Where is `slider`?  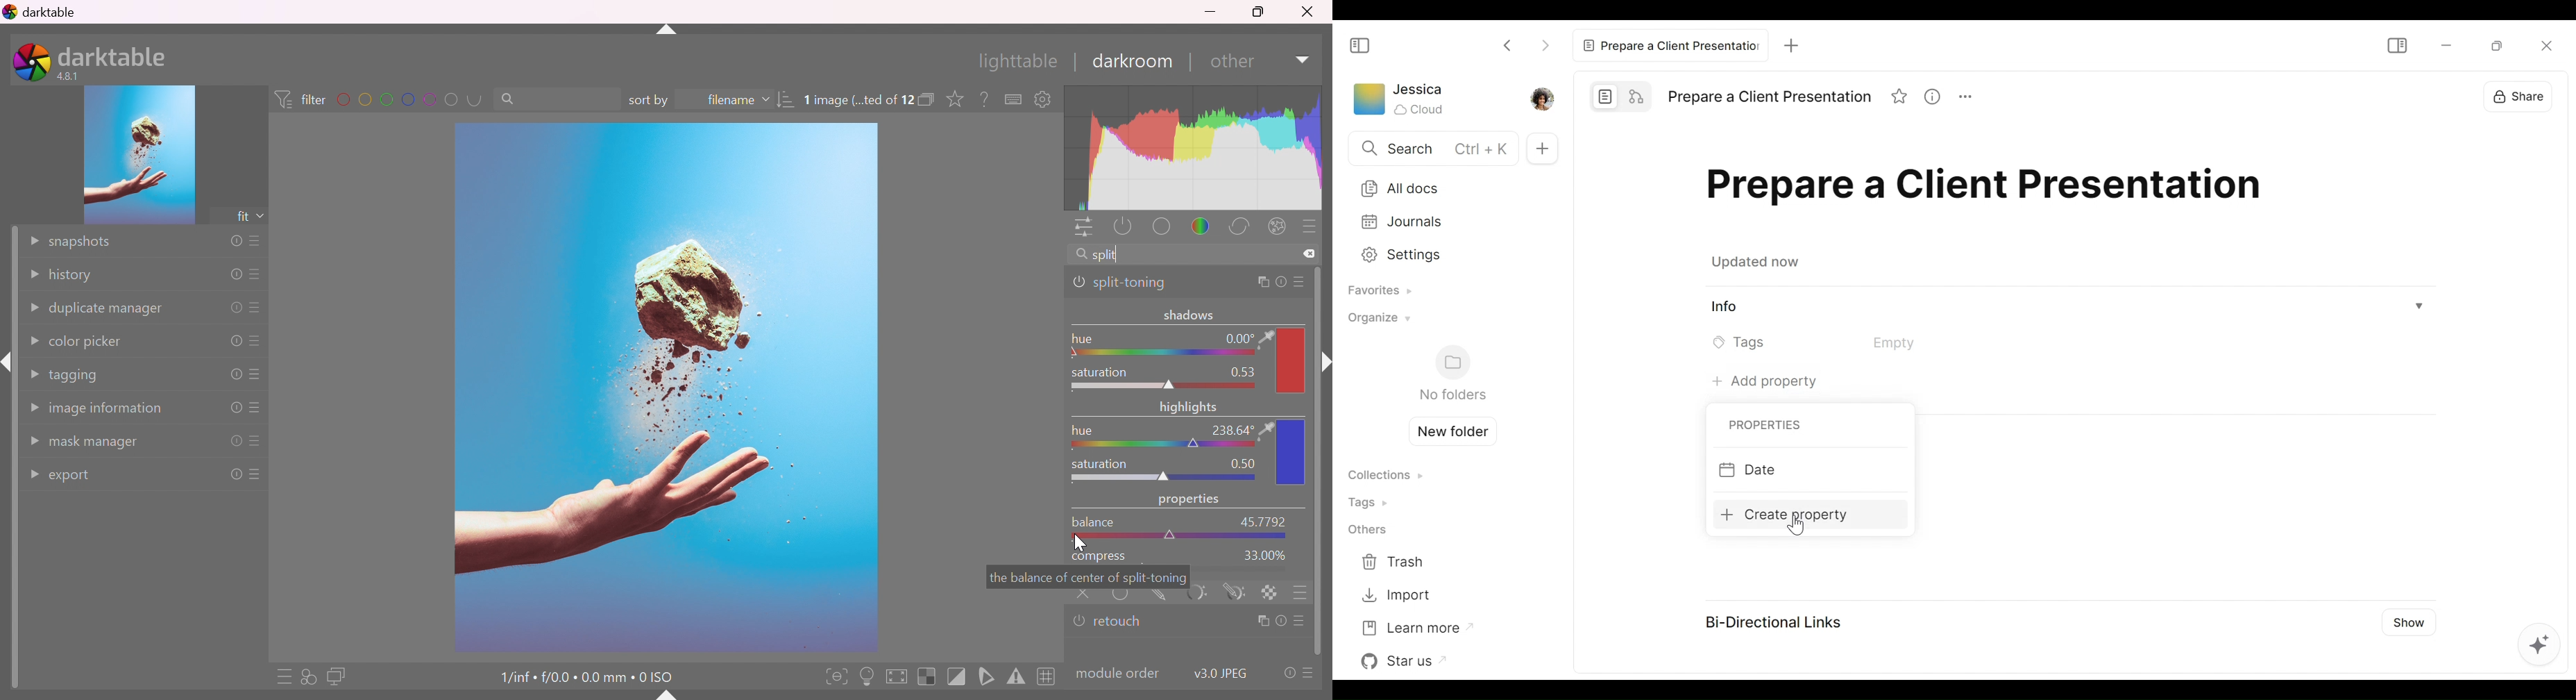 slider is located at coordinates (1167, 477).